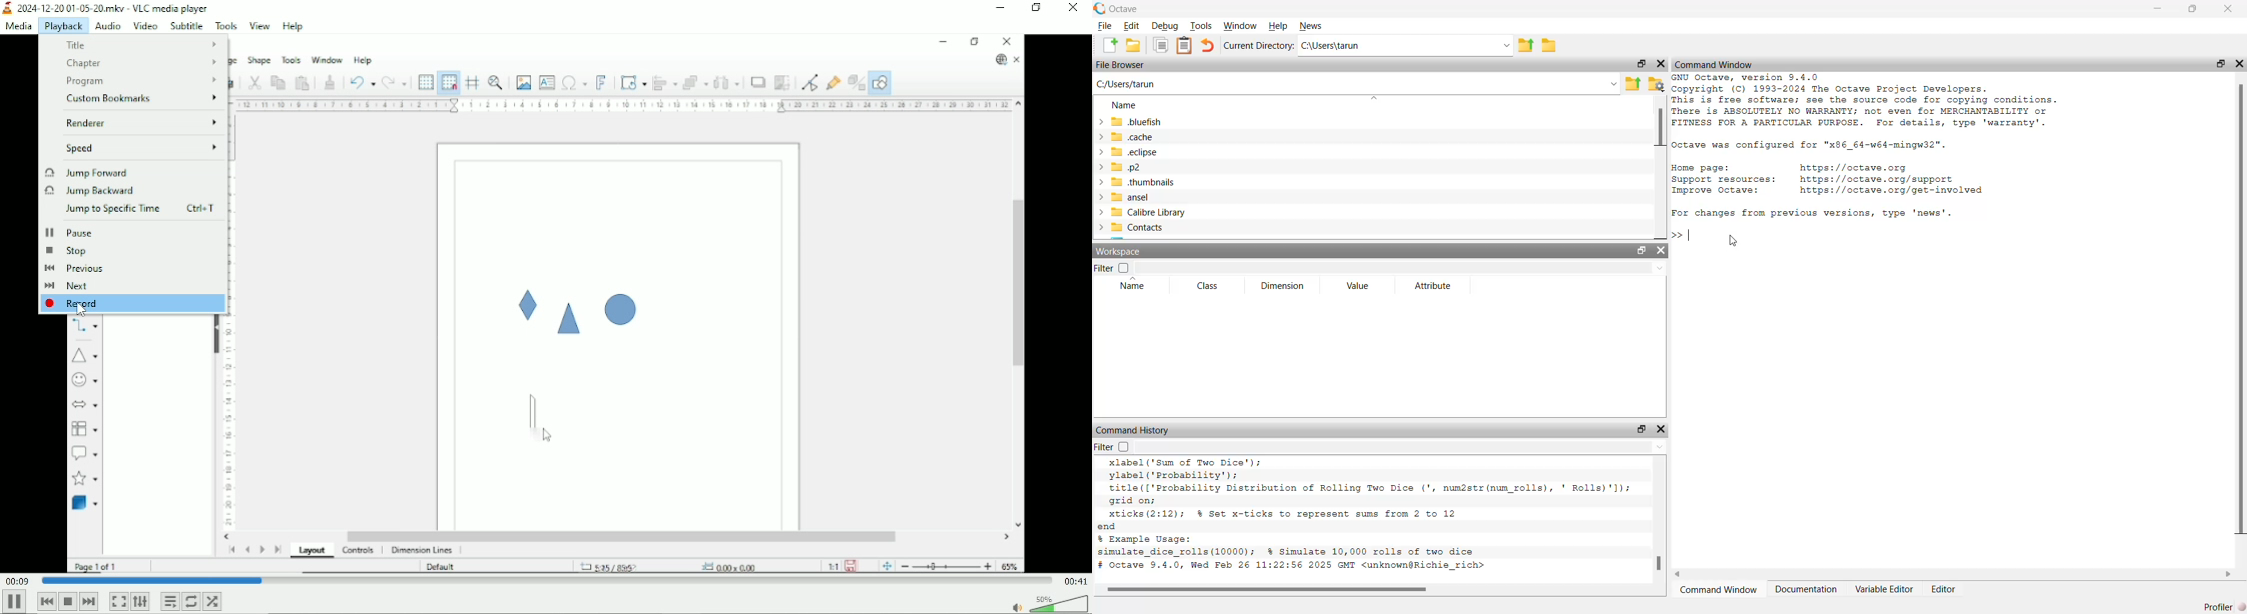 This screenshot has height=616, width=2268. Describe the element at coordinates (1016, 606) in the screenshot. I see `mute` at that location.